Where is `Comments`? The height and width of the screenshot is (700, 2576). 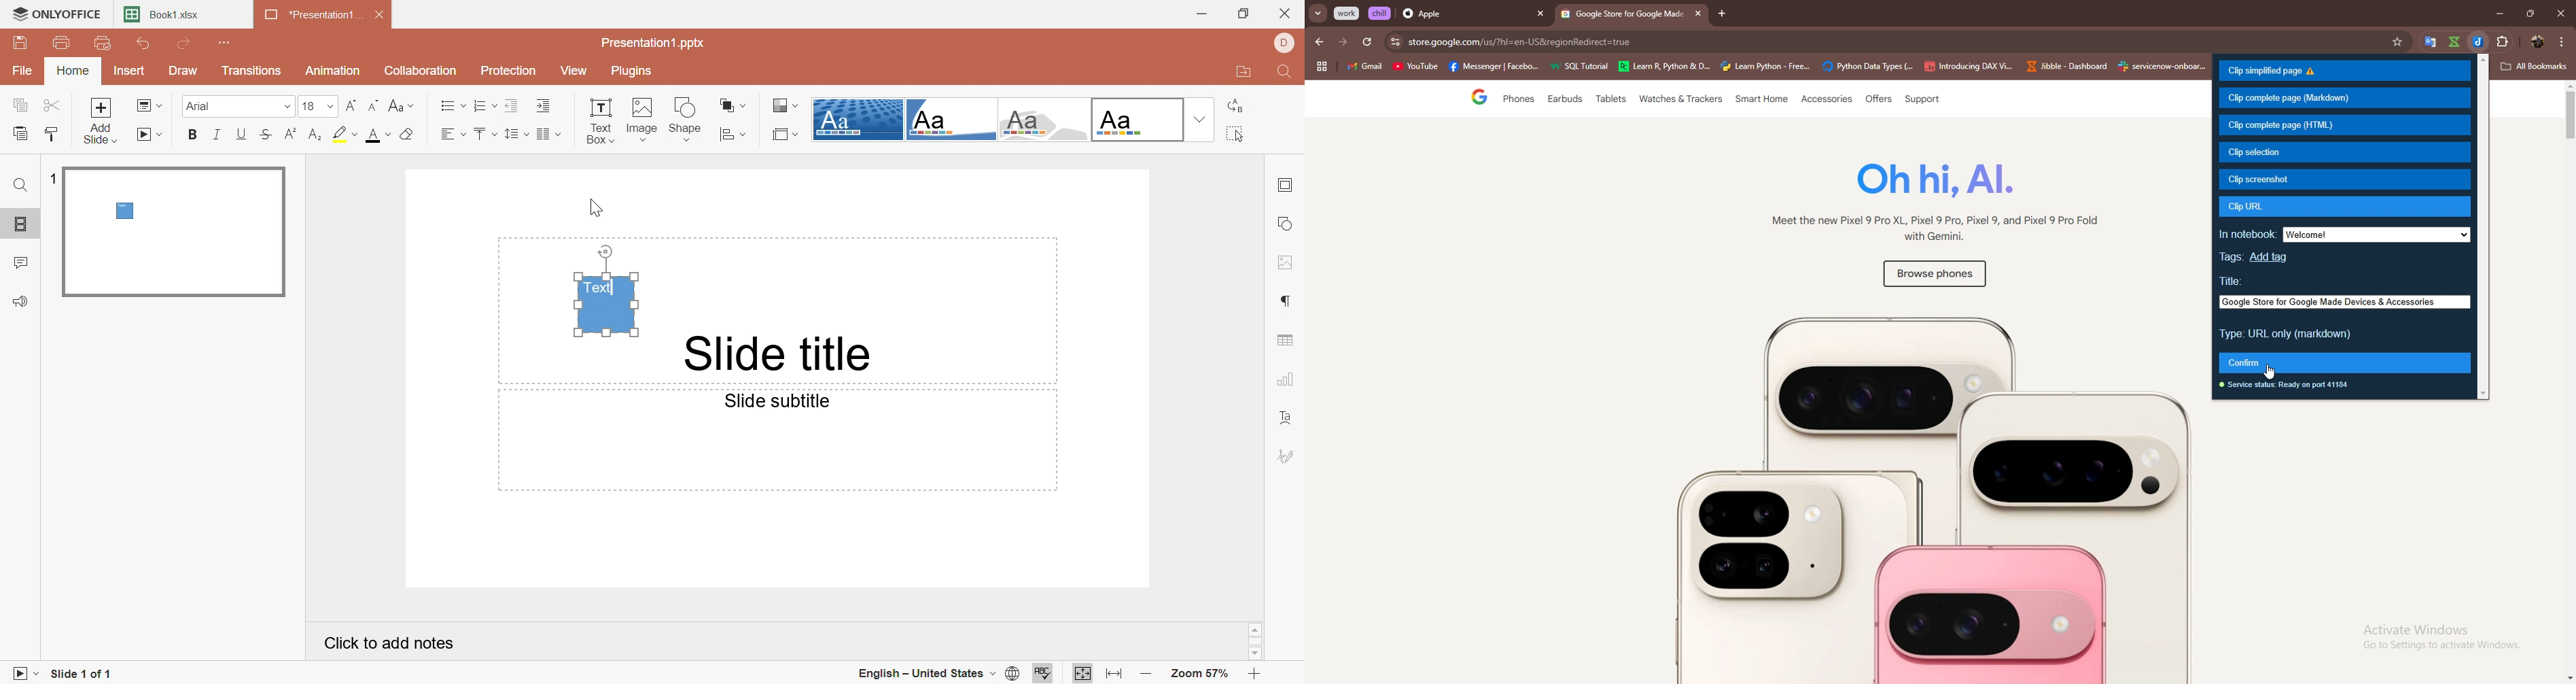 Comments is located at coordinates (20, 263).